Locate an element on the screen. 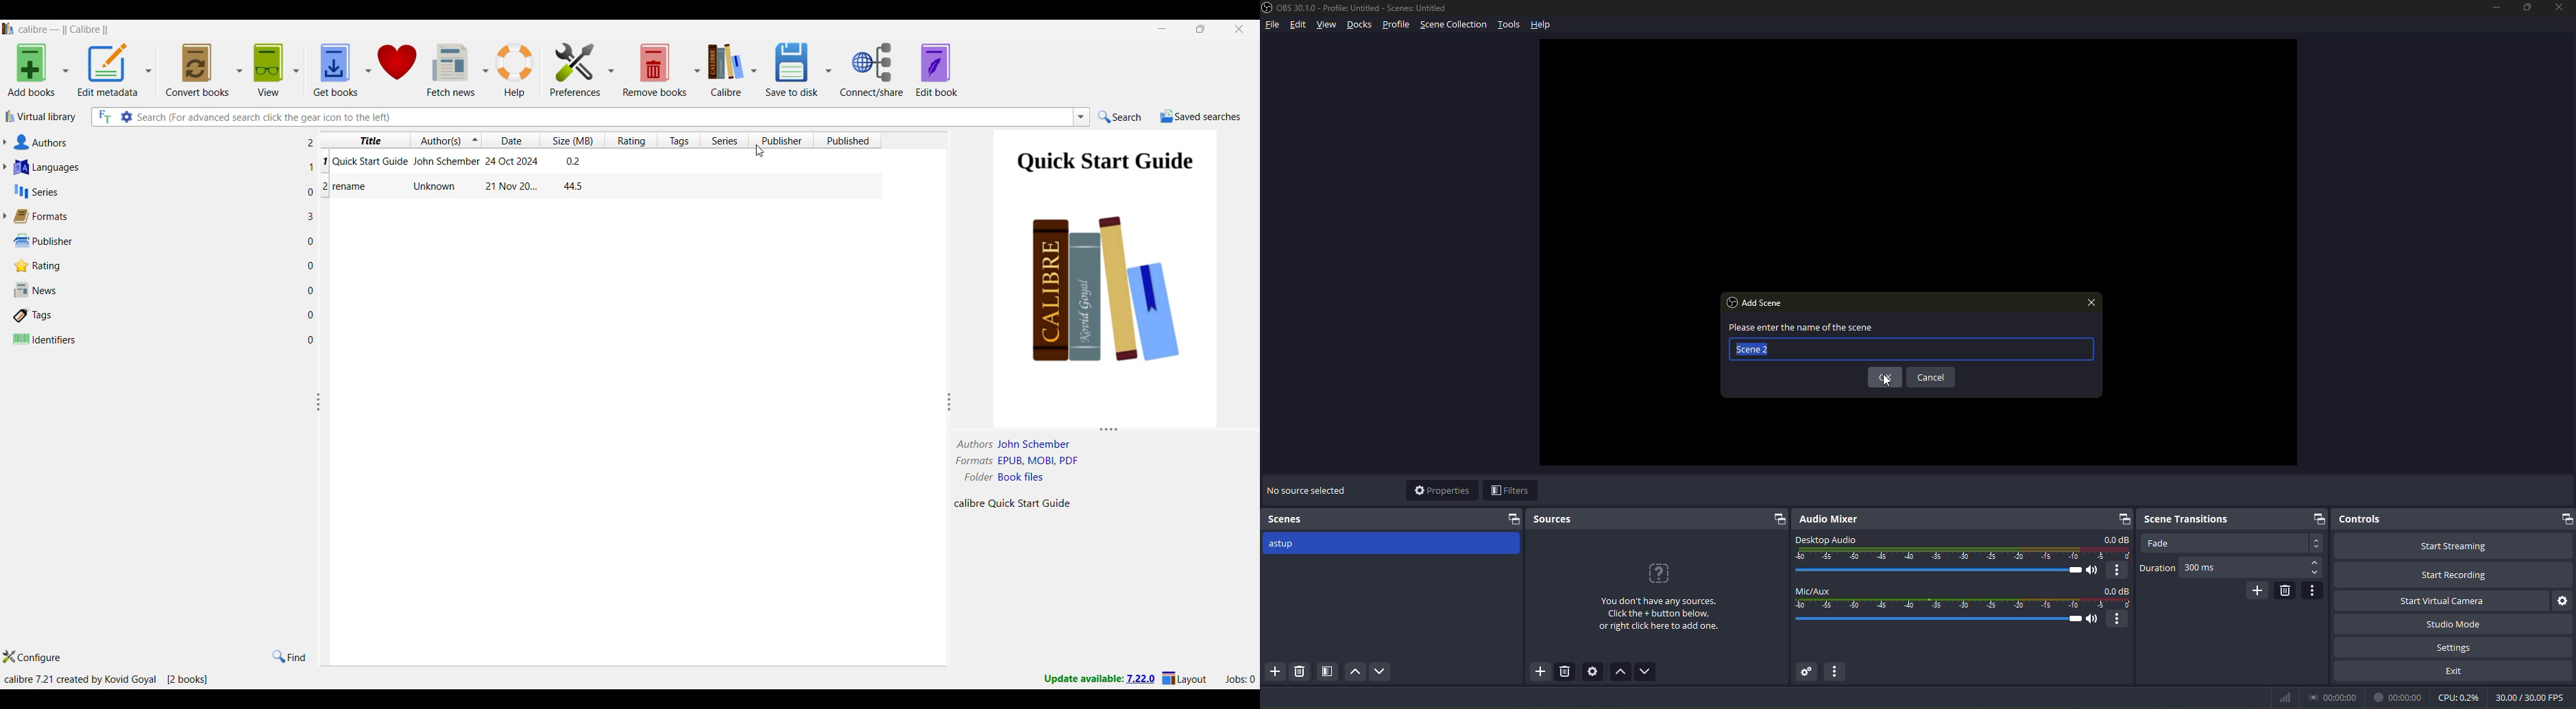  db is located at coordinates (2114, 539).